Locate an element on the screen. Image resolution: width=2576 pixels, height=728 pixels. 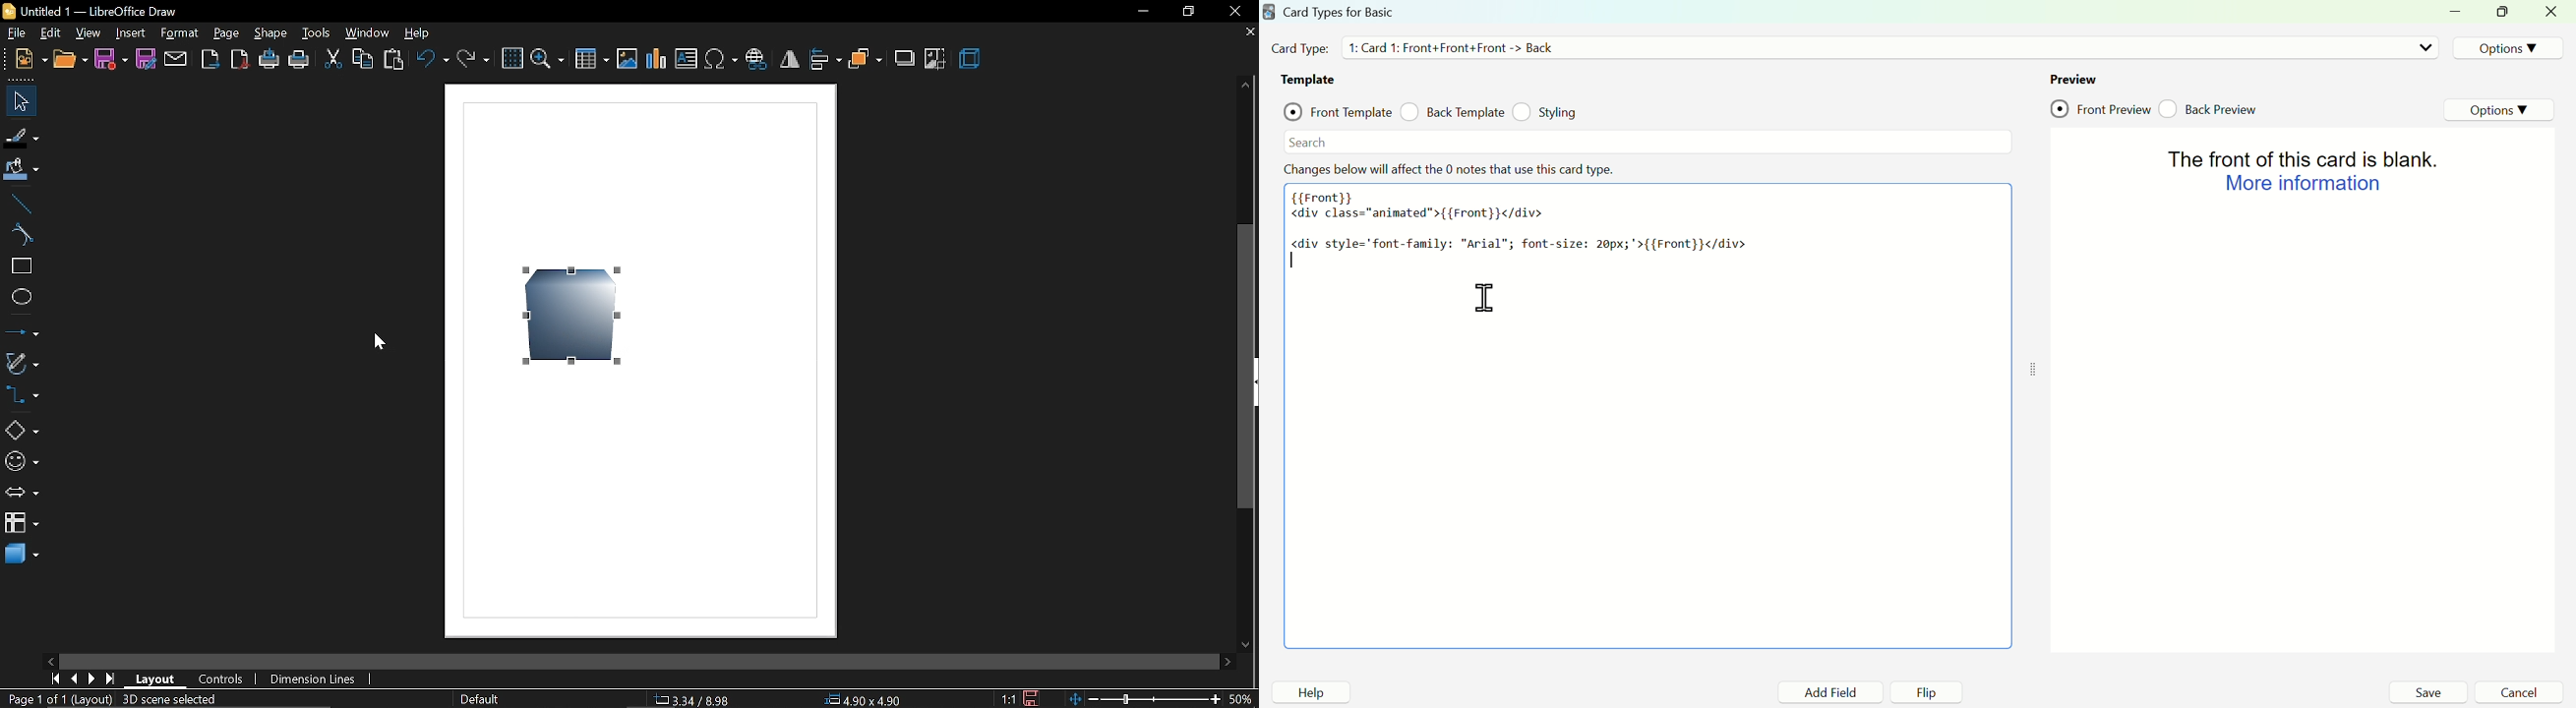
insert image is located at coordinates (628, 60).